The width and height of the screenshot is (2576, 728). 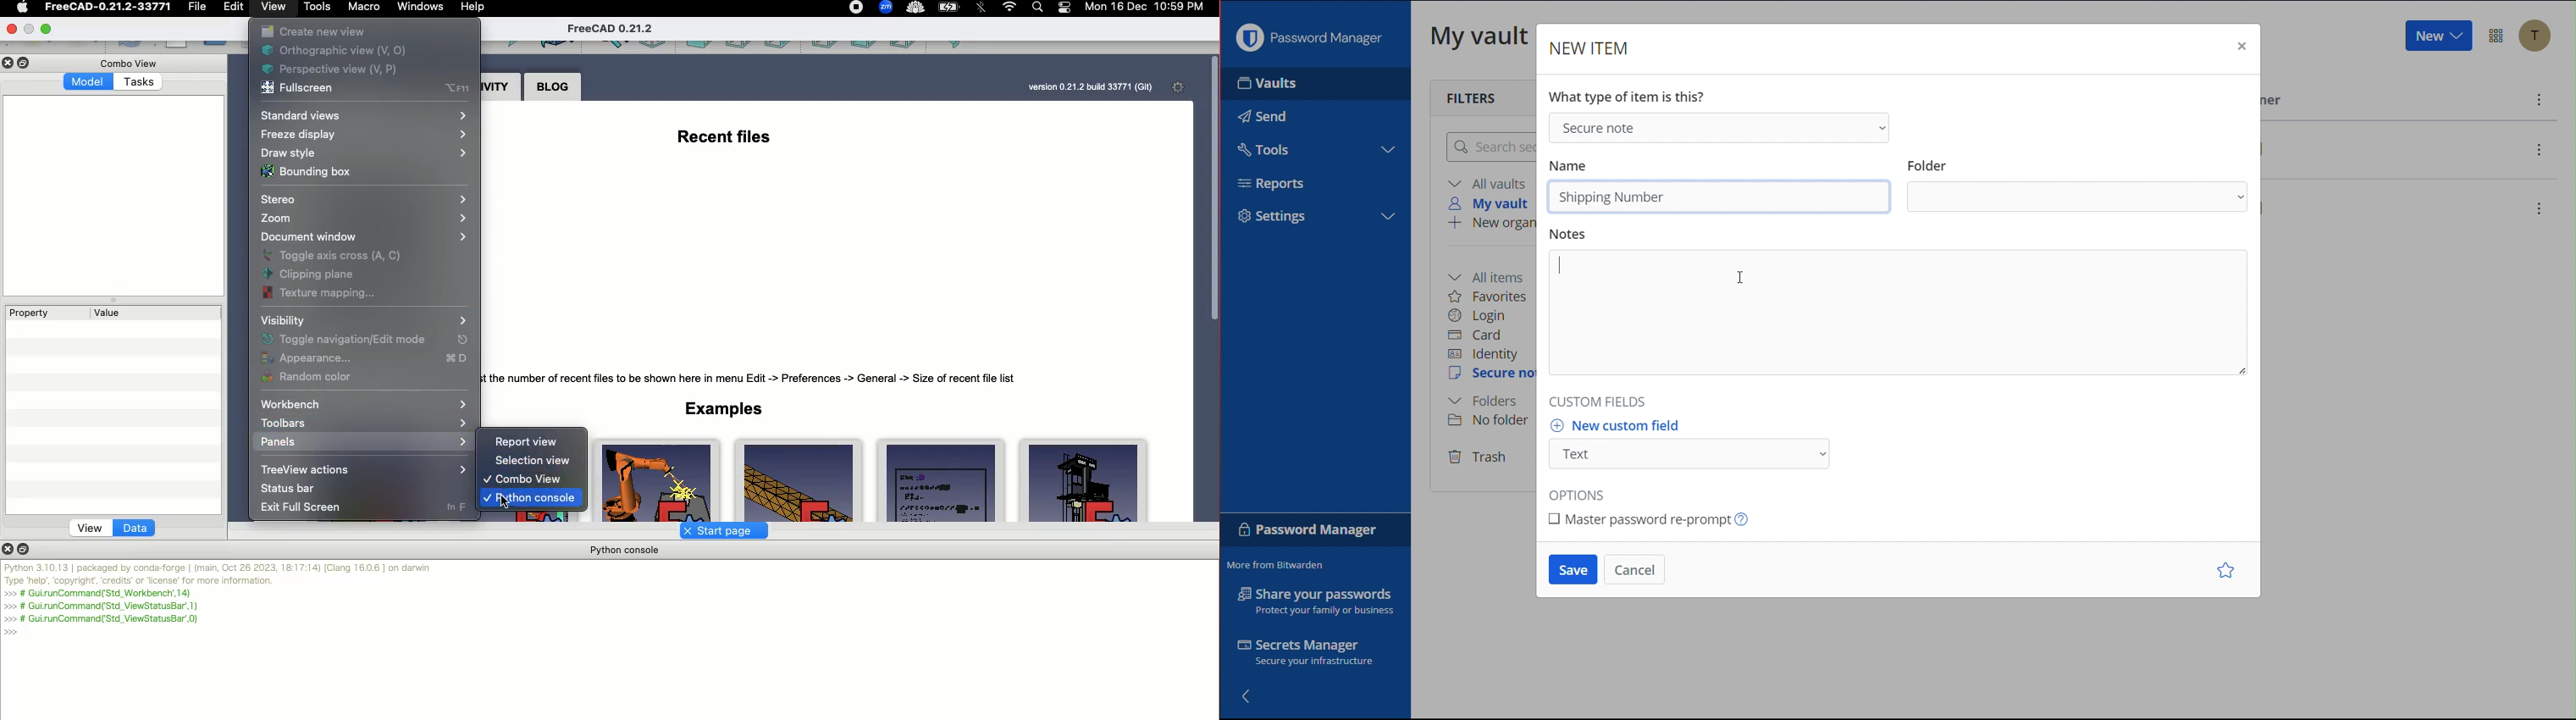 I want to click on Value, so click(x=109, y=313).